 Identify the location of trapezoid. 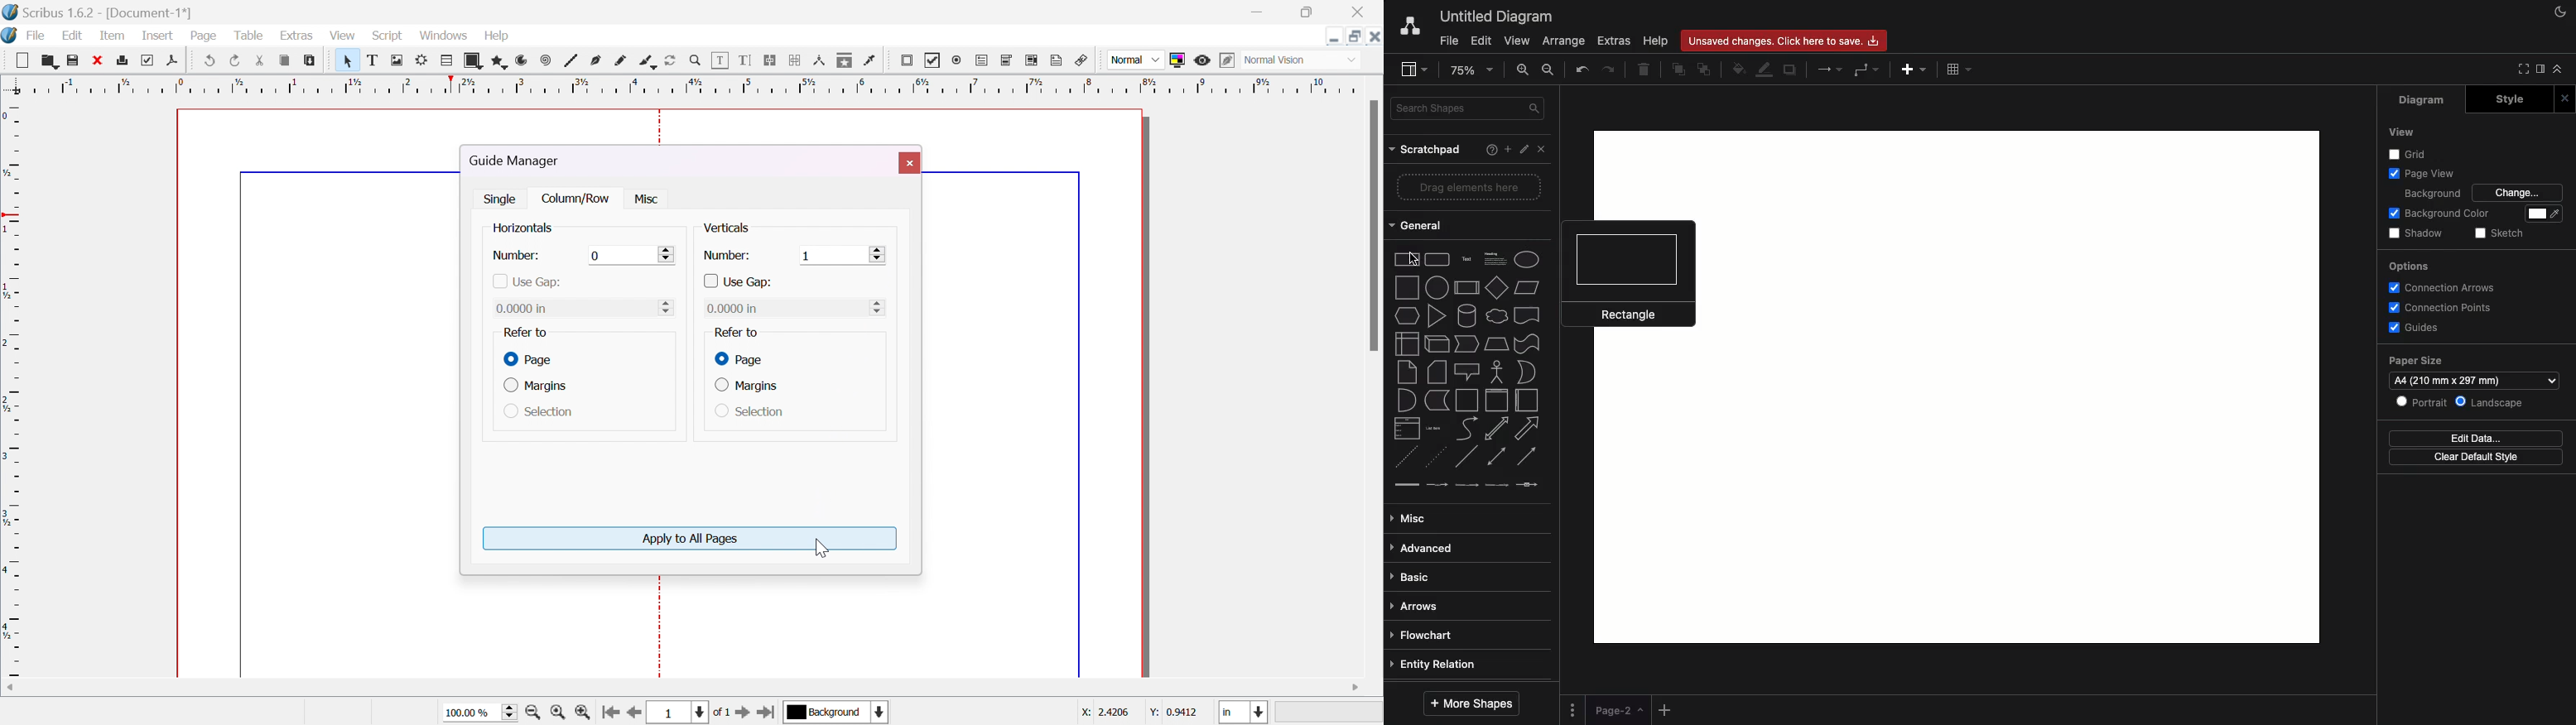
(1494, 345).